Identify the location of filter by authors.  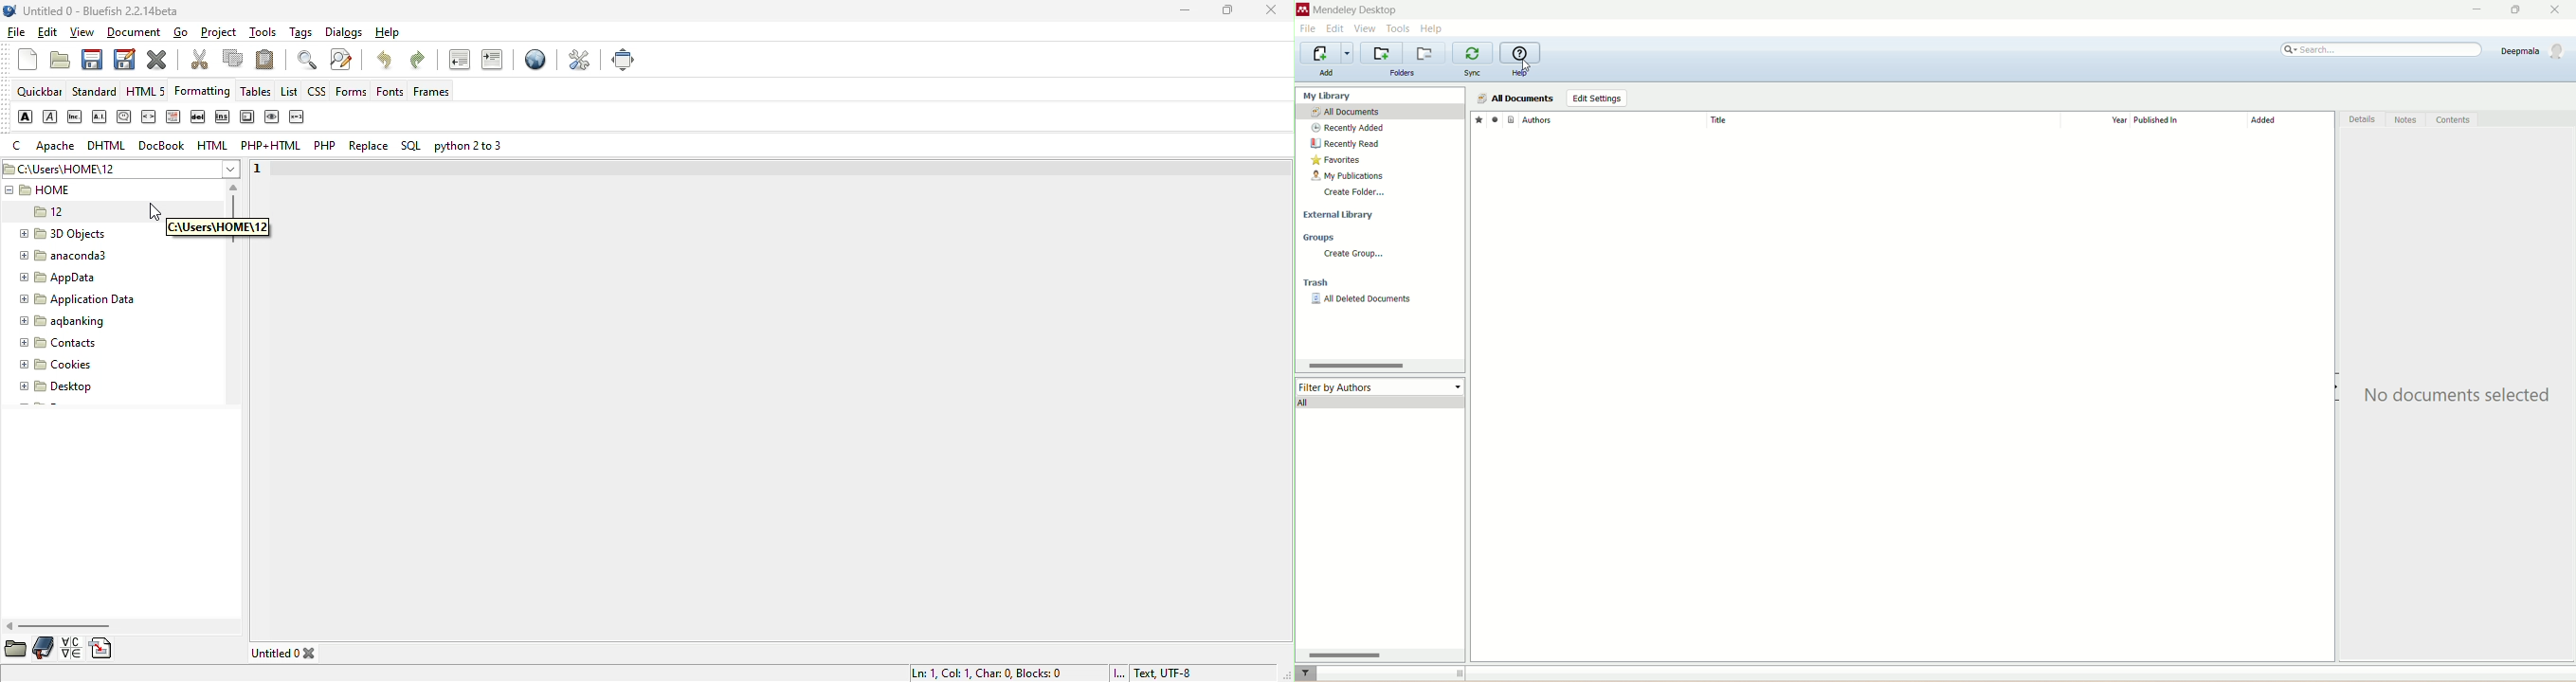
(1381, 387).